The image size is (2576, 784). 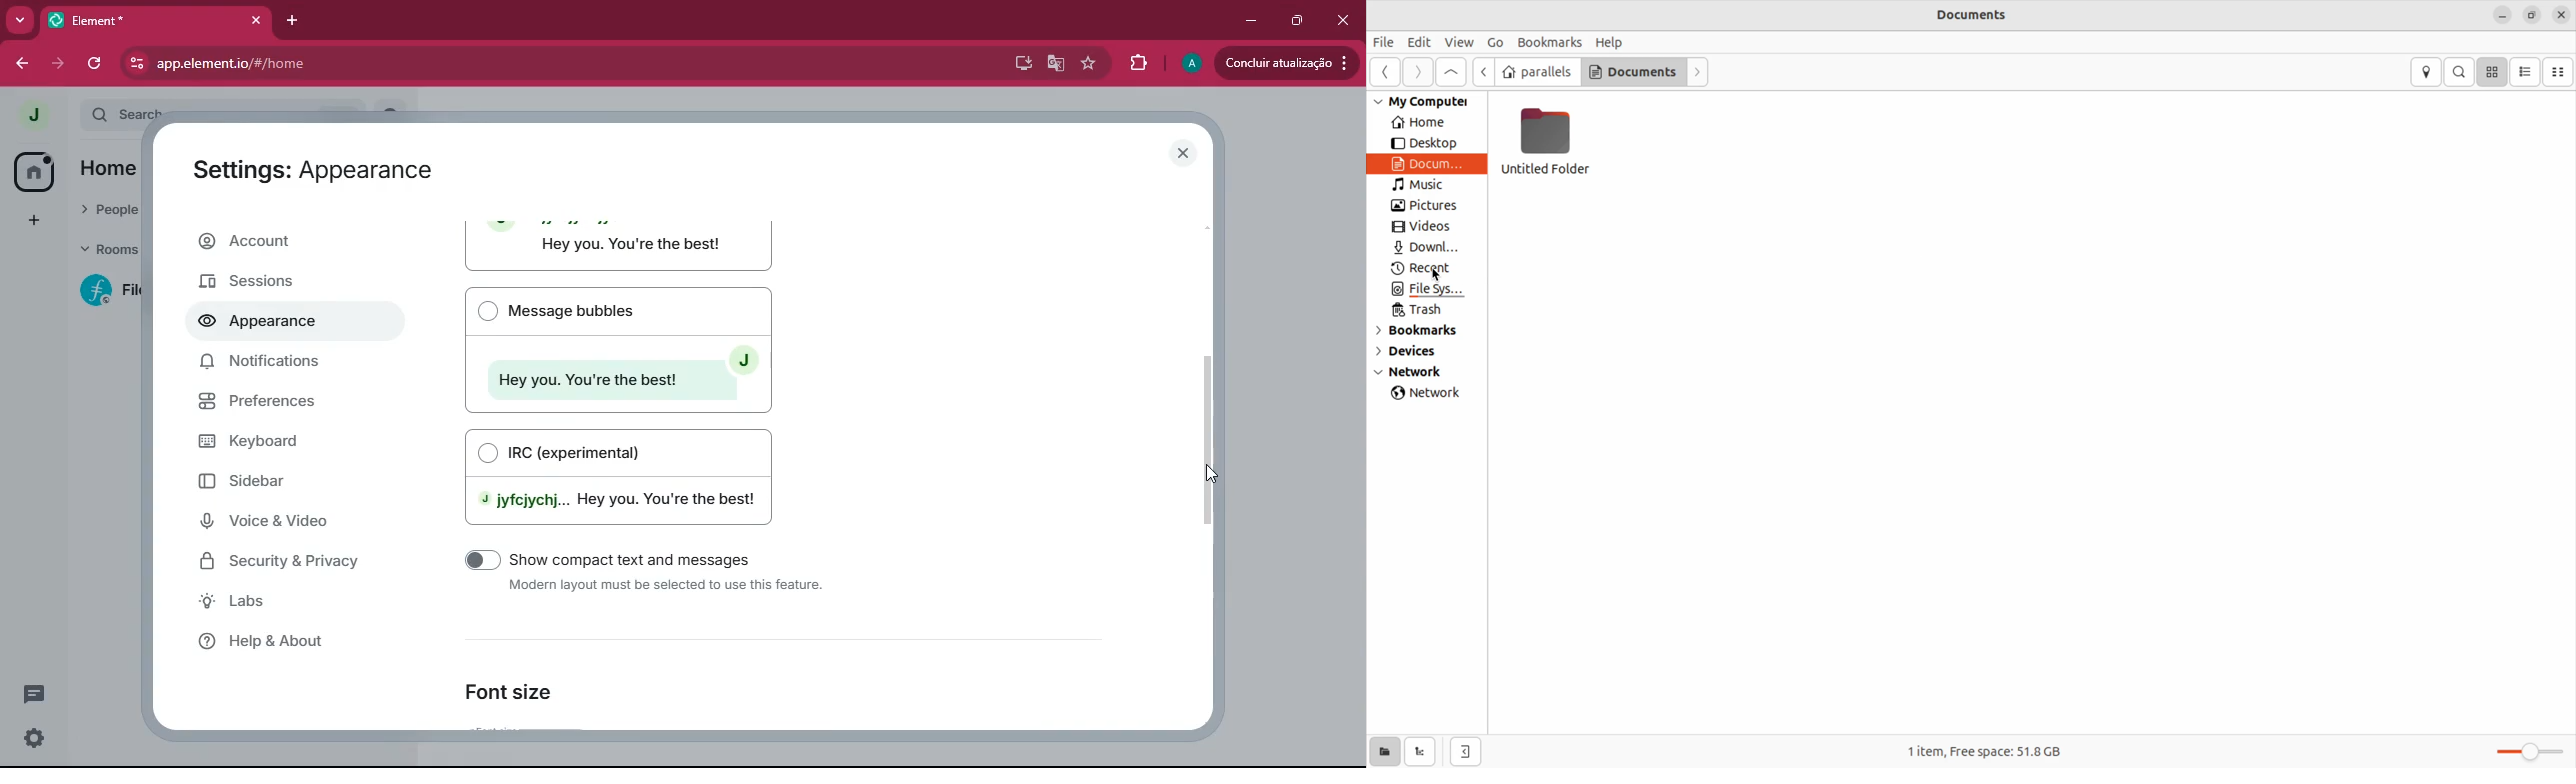 What do you see at coordinates (314, 169) in the screenshot?
I see `Settings: Appearance` at bounding box center [314, 169].